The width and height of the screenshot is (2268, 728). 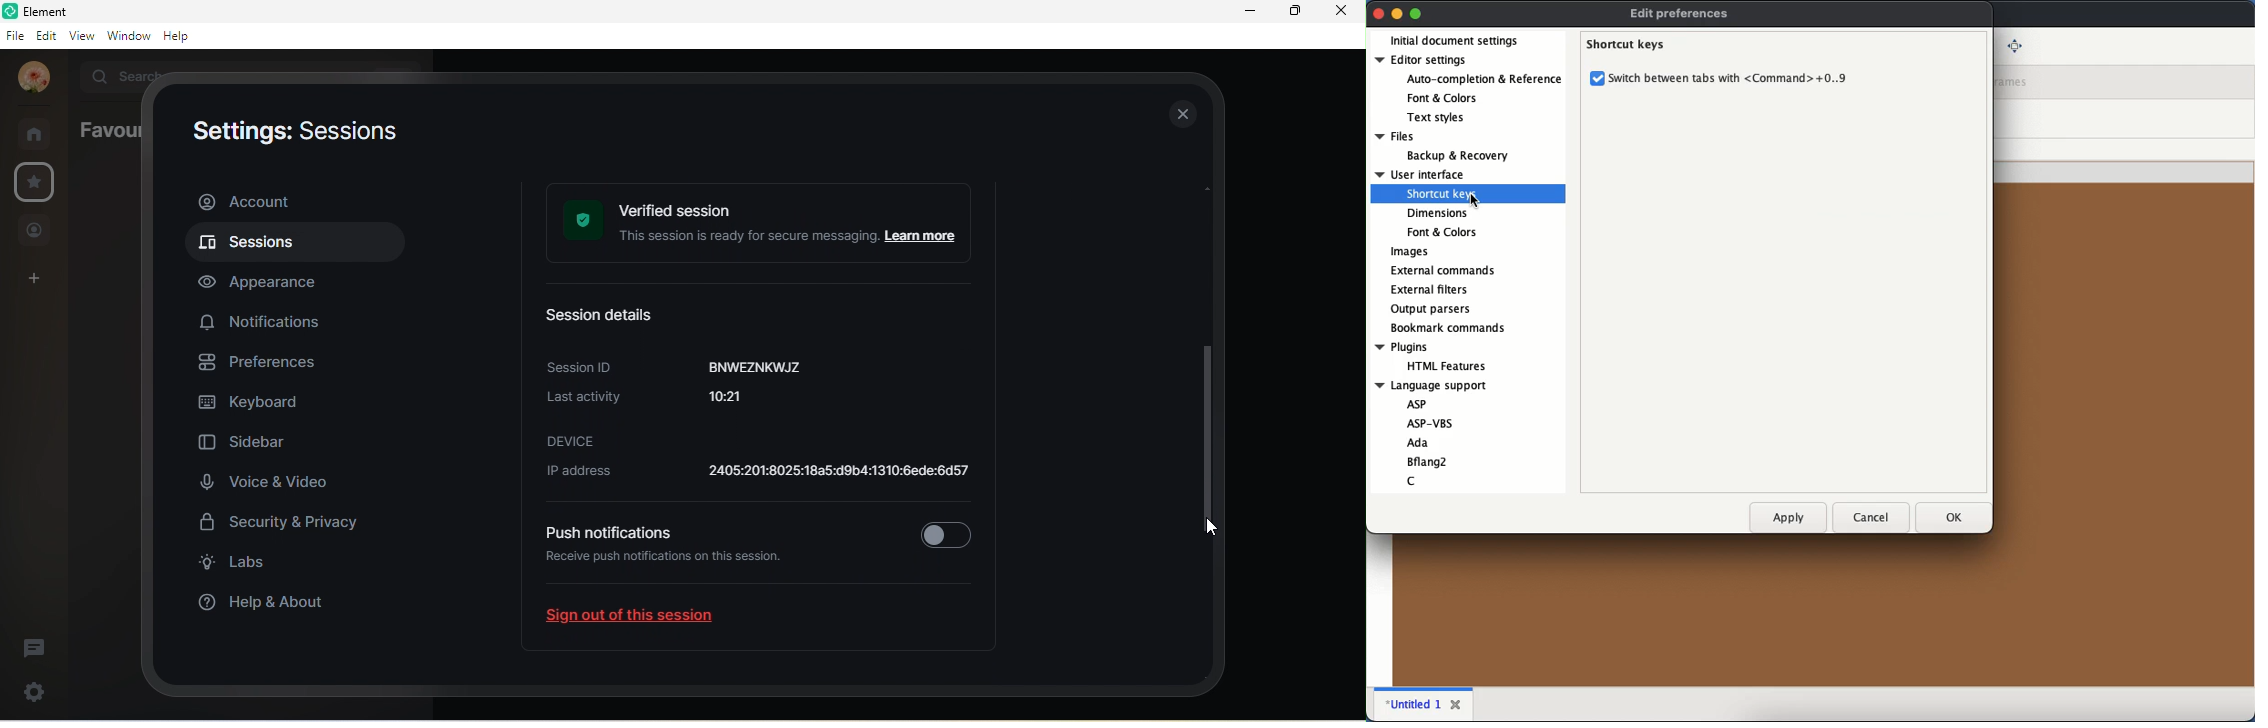 What do you see at coordinates (679, 366) in the screenshot?
I see `session id: BNWEZNKWJZ` at bounding box center [679, 366].